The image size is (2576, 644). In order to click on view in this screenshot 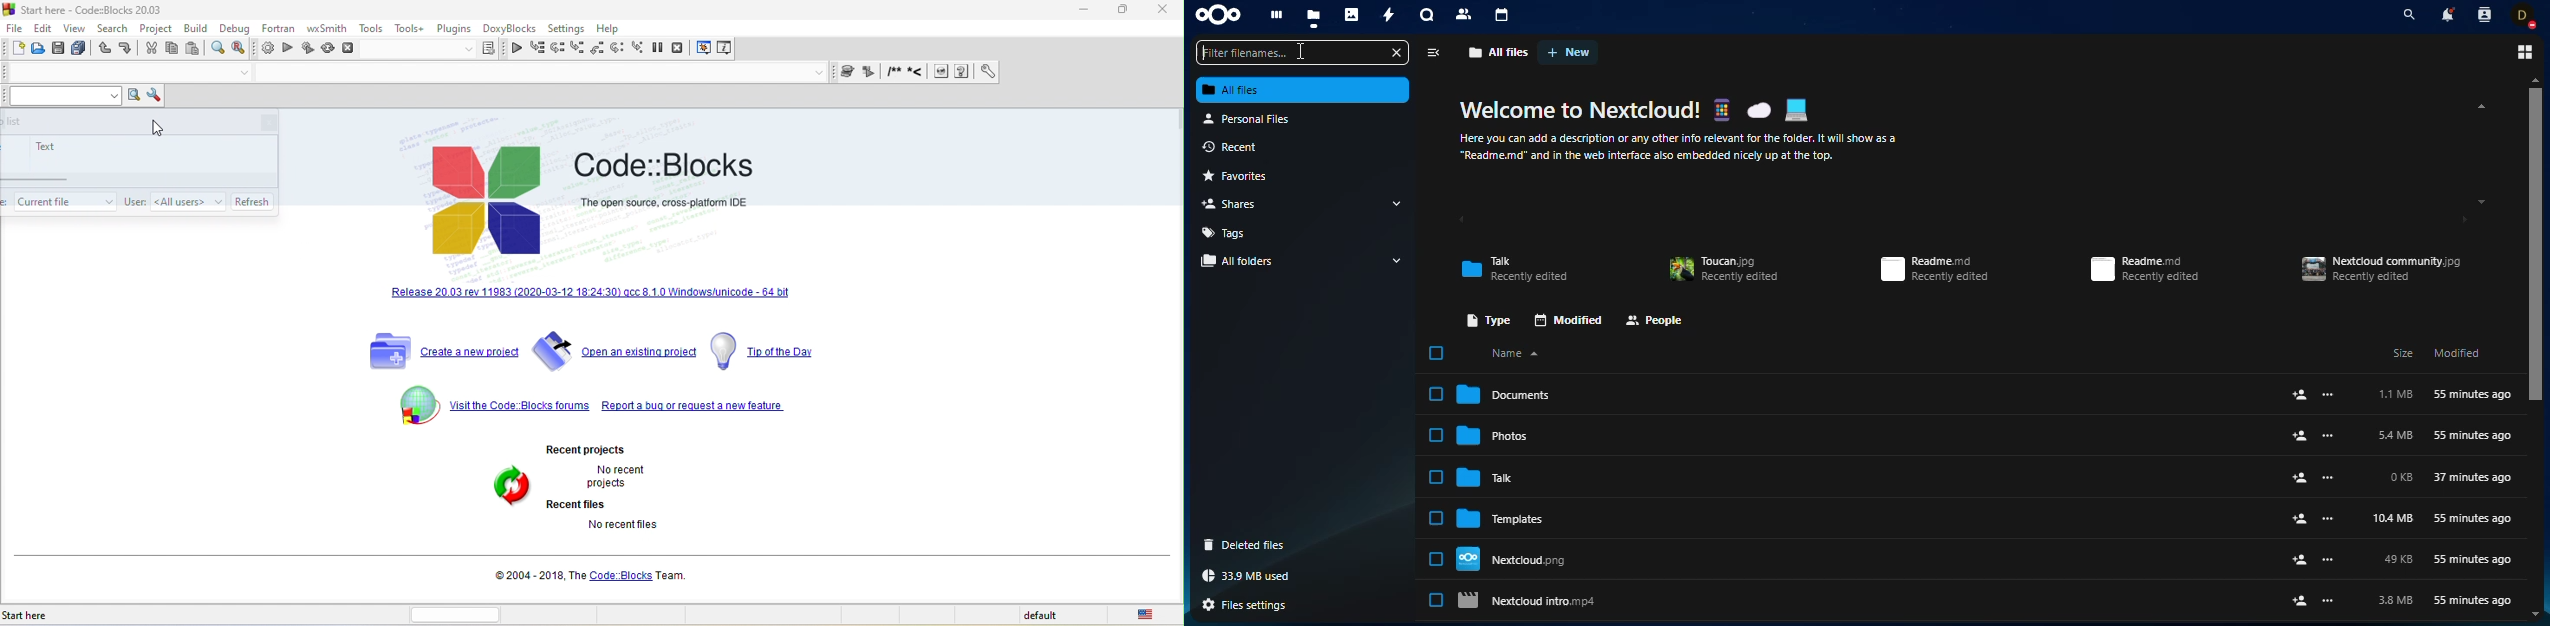, I will do `click(2522, 52)`.